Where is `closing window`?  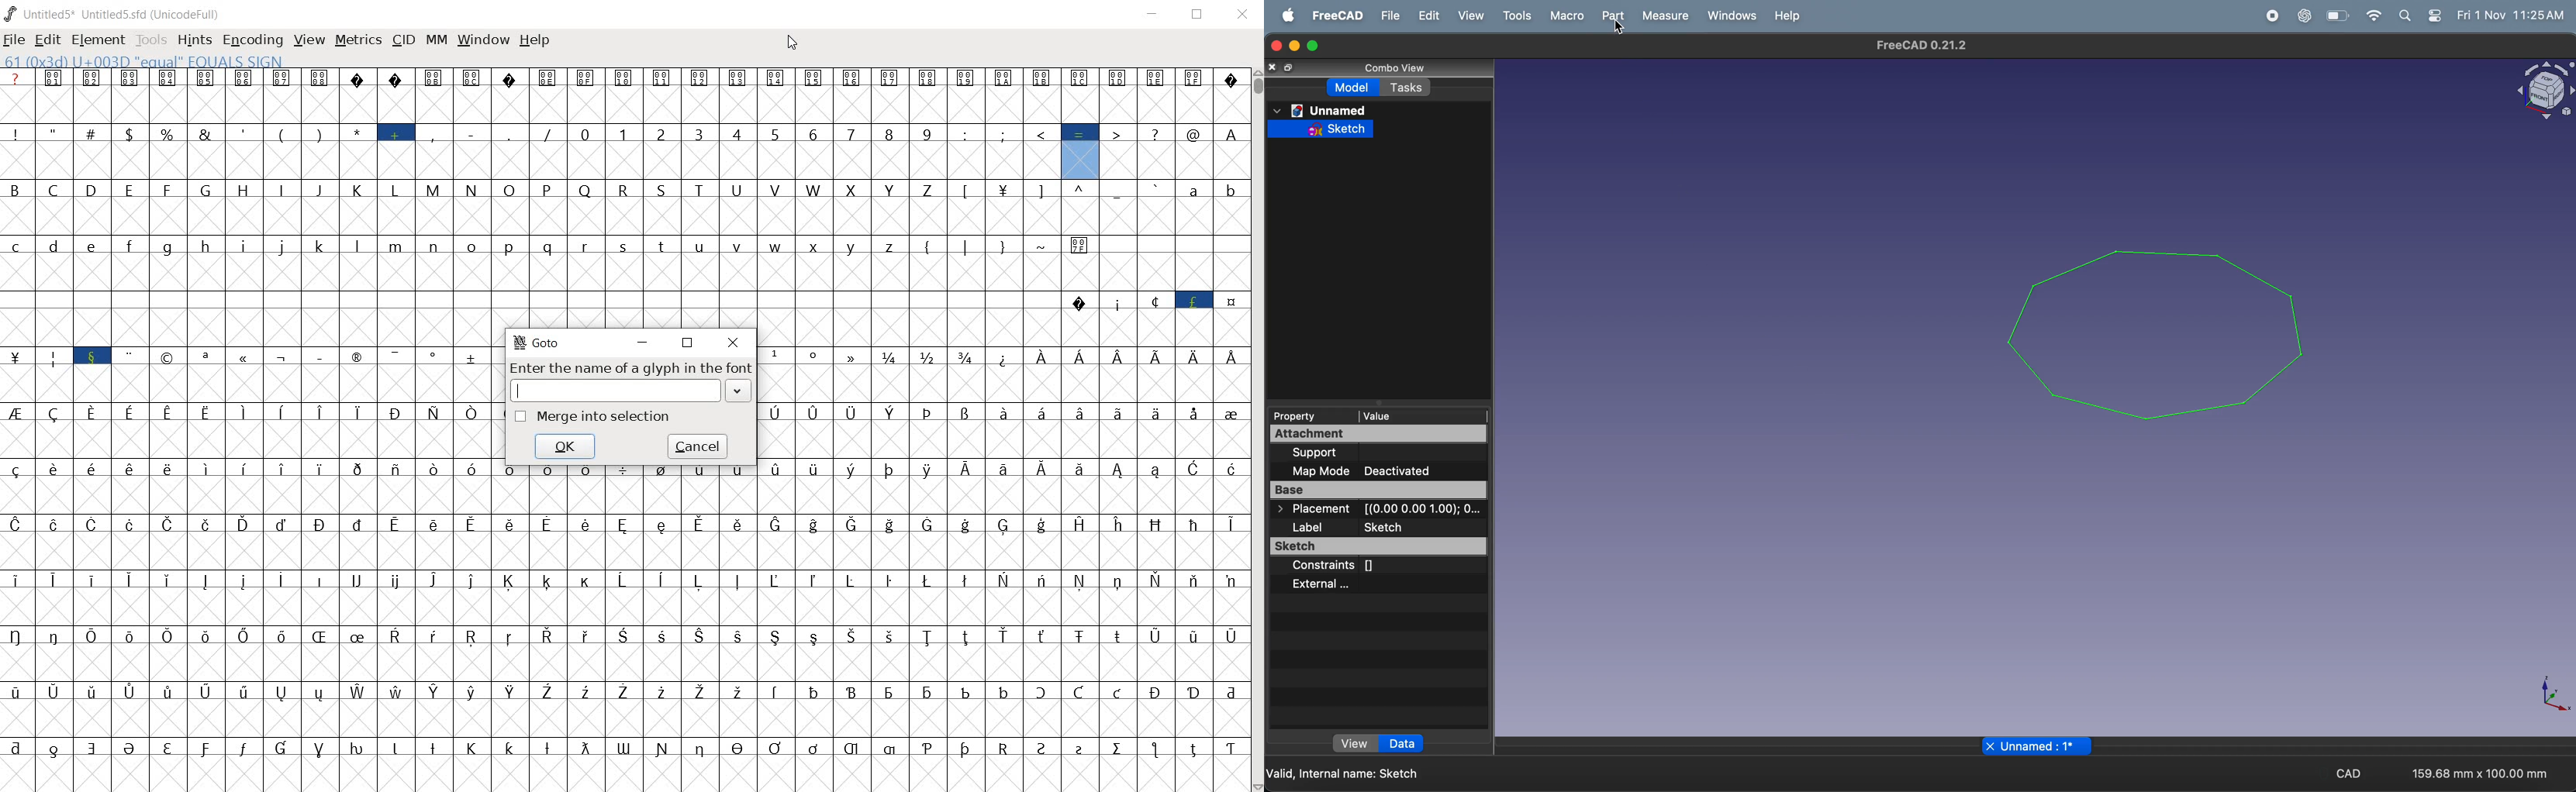 closing window is located at coordinates (1276, 46).